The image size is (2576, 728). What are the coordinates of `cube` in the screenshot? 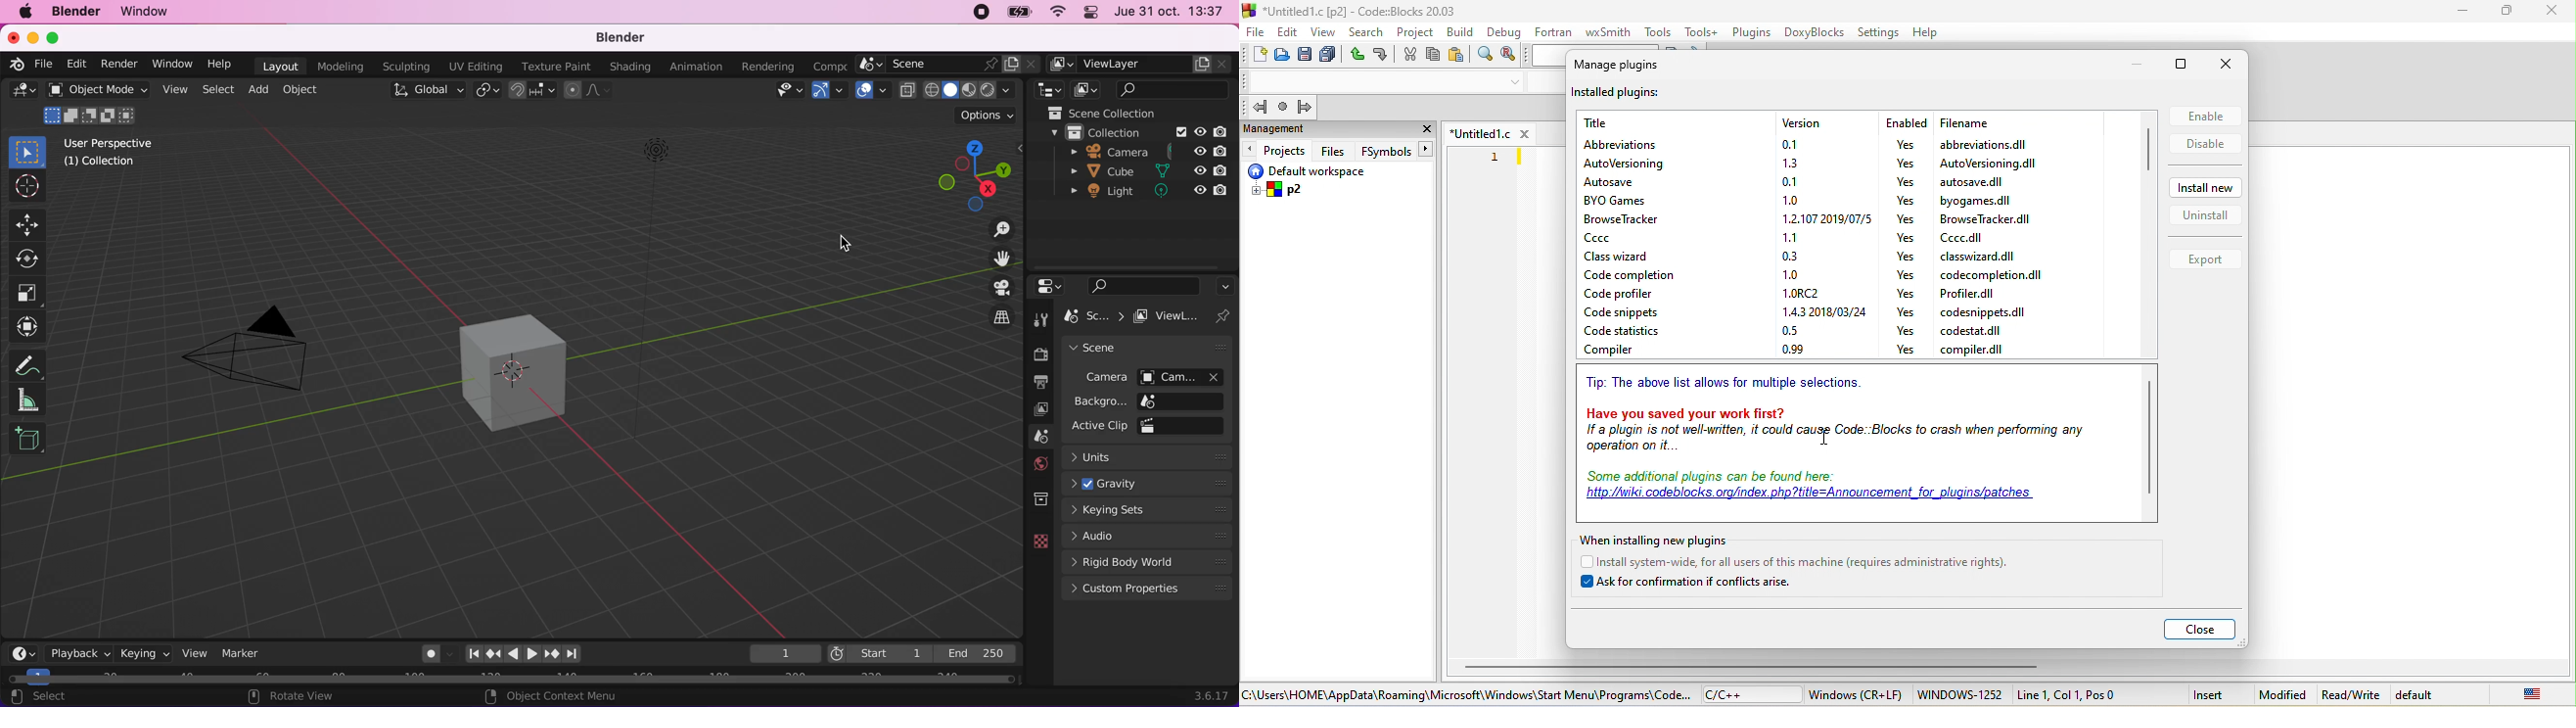 It's located at (507, 370).